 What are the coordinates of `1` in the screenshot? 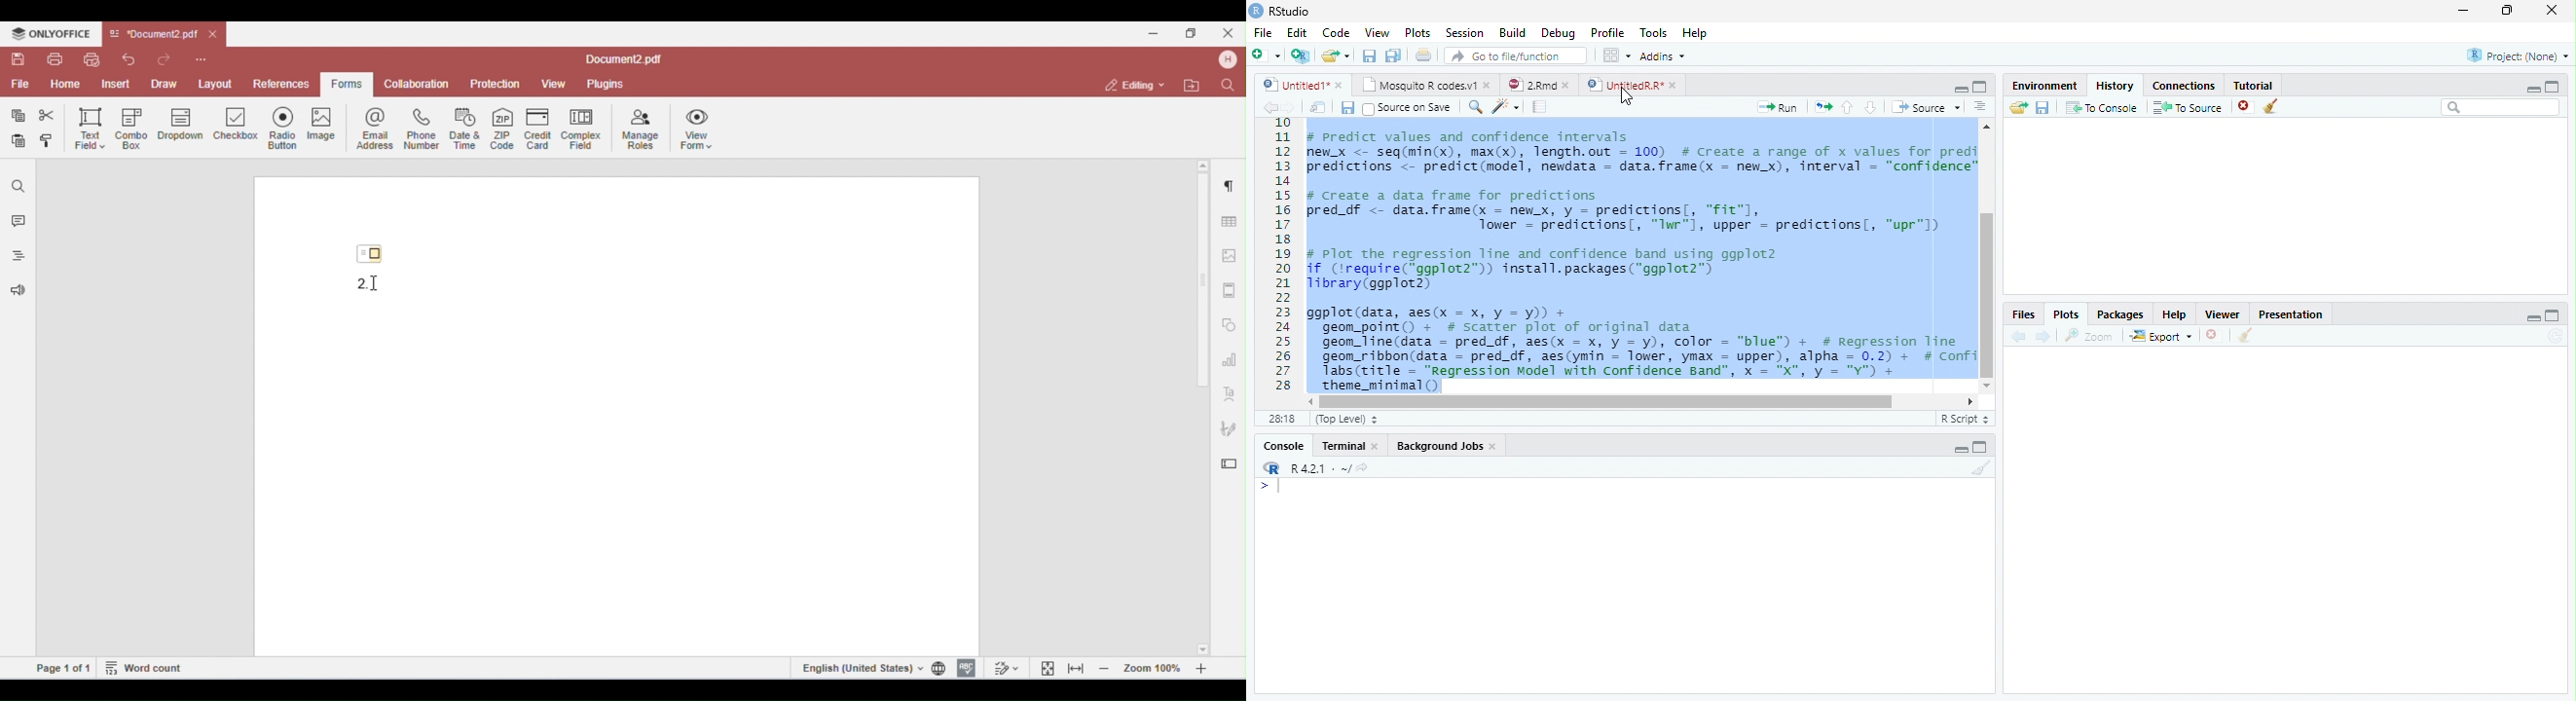 It's located at (1280, 125).